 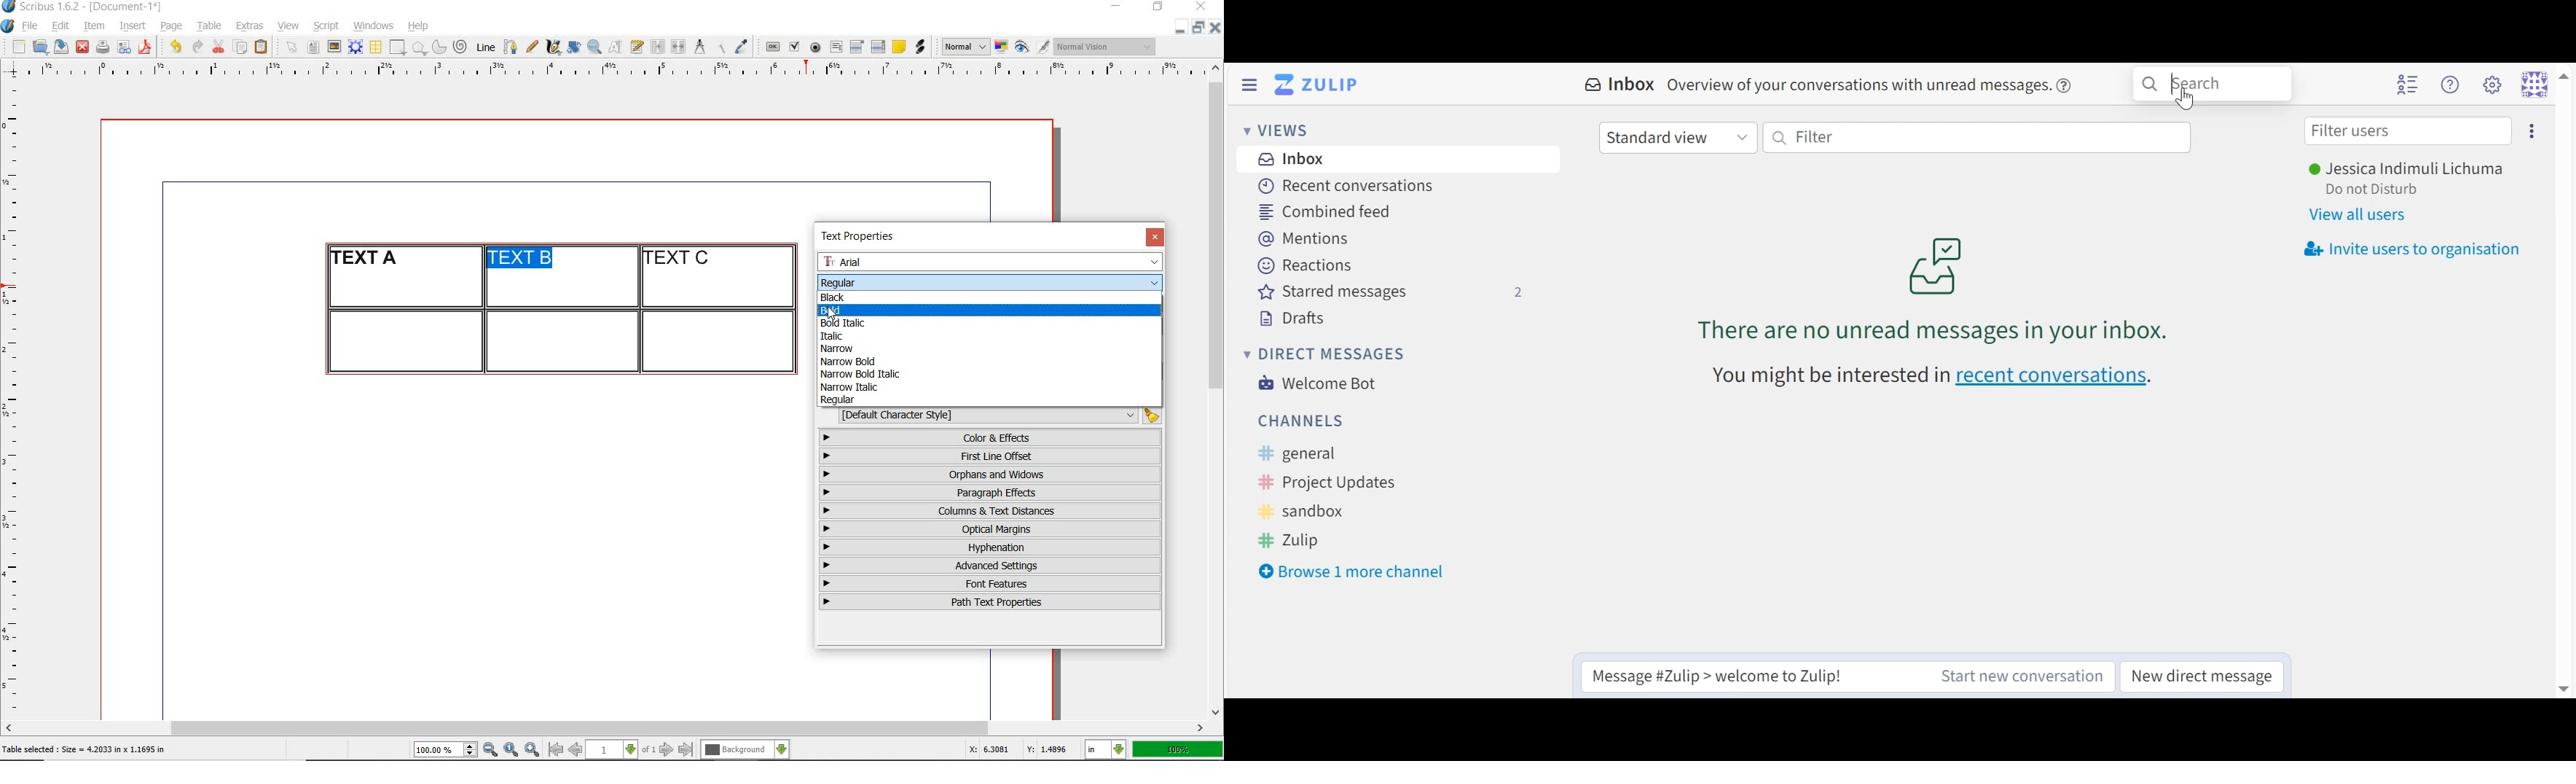 I want to click on close, so click(x=82, y=47).